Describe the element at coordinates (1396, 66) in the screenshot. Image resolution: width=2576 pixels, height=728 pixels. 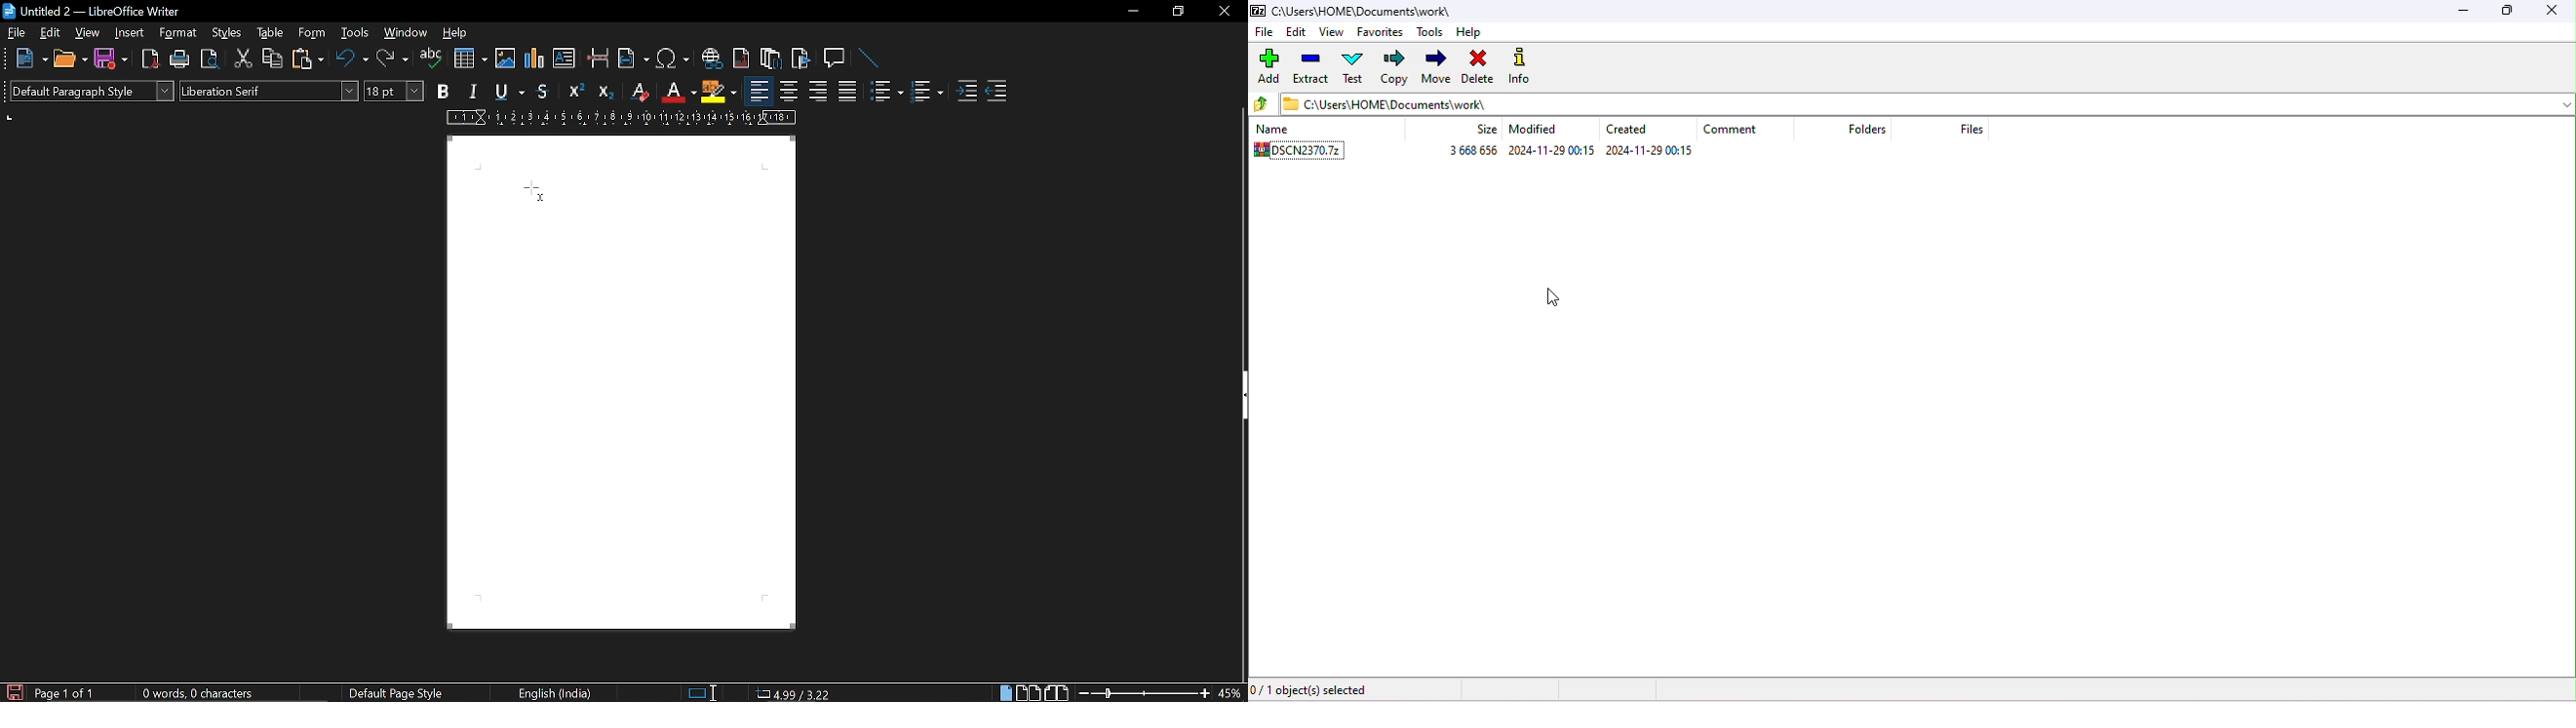
I see `copy` at that location.